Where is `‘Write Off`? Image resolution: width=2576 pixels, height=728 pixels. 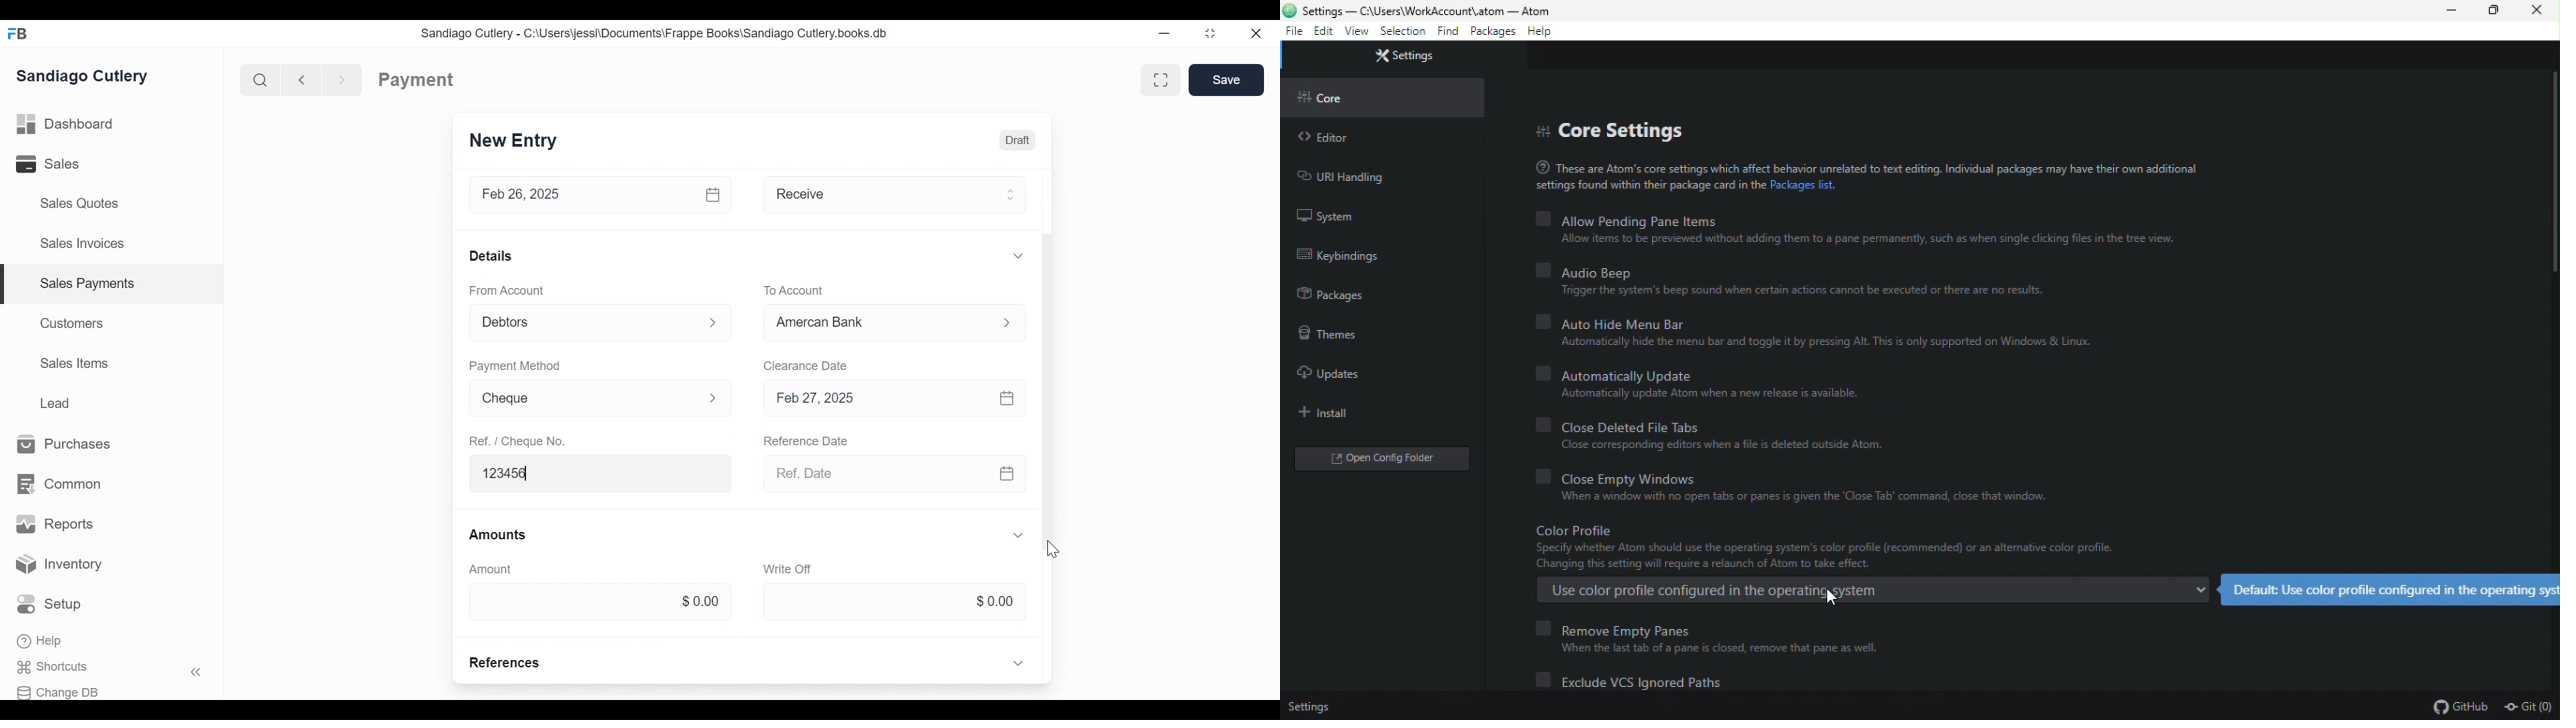 ‘Write Off is located at coordinates (789, 569).